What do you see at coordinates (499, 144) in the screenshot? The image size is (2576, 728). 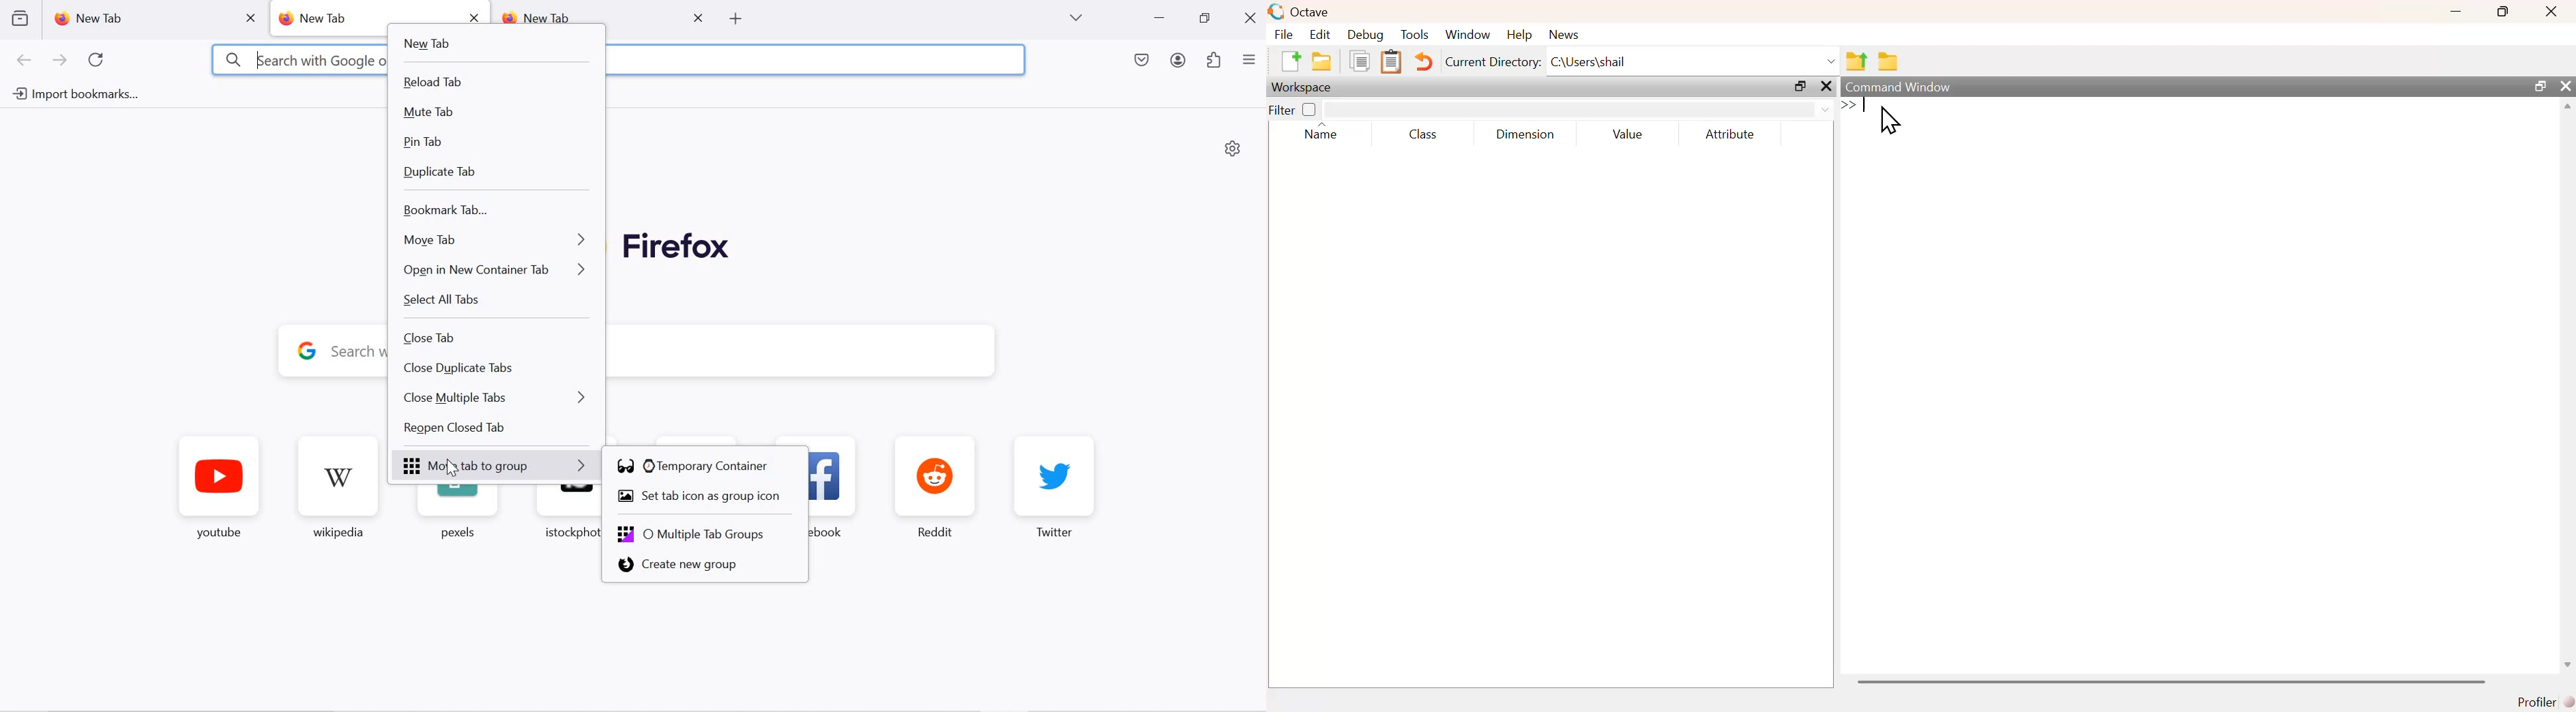 I see `pin tab` at bounding box center [499, 144].